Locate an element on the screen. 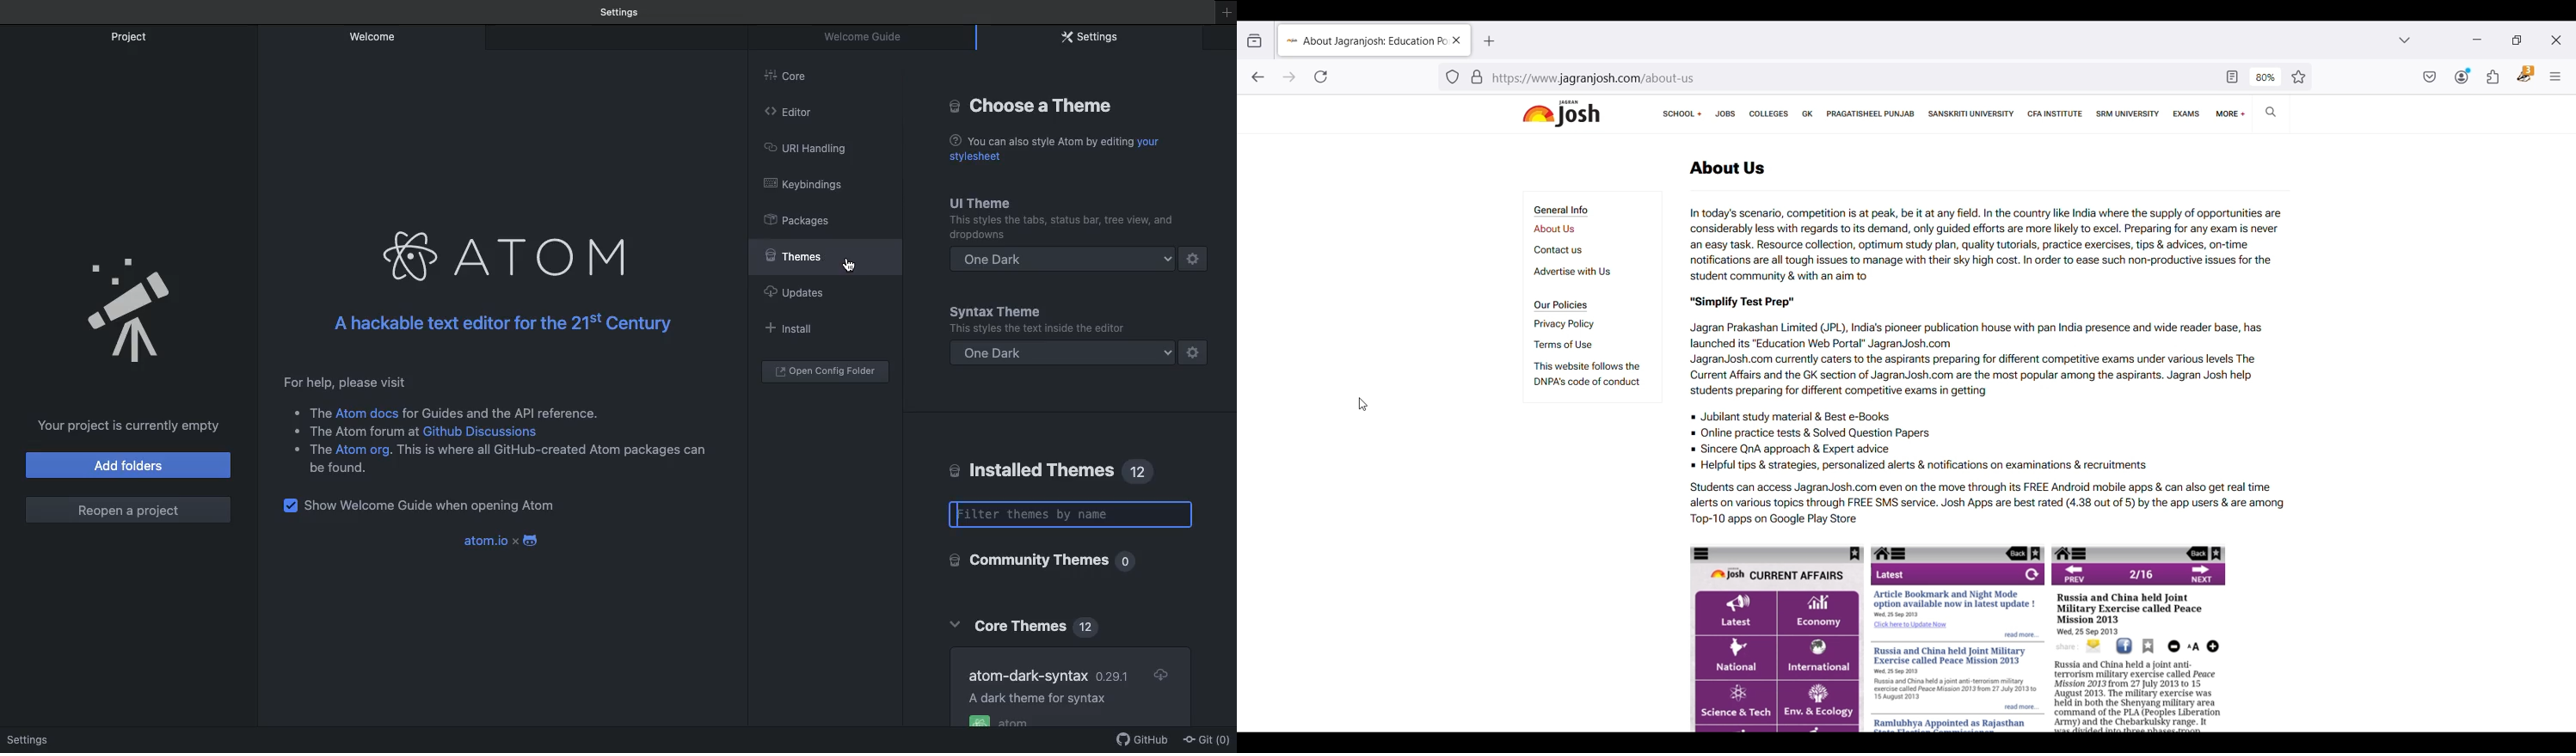 This screenshot has height=756, width=2576. Your project is currently empty is located at coordinates (126, 424).